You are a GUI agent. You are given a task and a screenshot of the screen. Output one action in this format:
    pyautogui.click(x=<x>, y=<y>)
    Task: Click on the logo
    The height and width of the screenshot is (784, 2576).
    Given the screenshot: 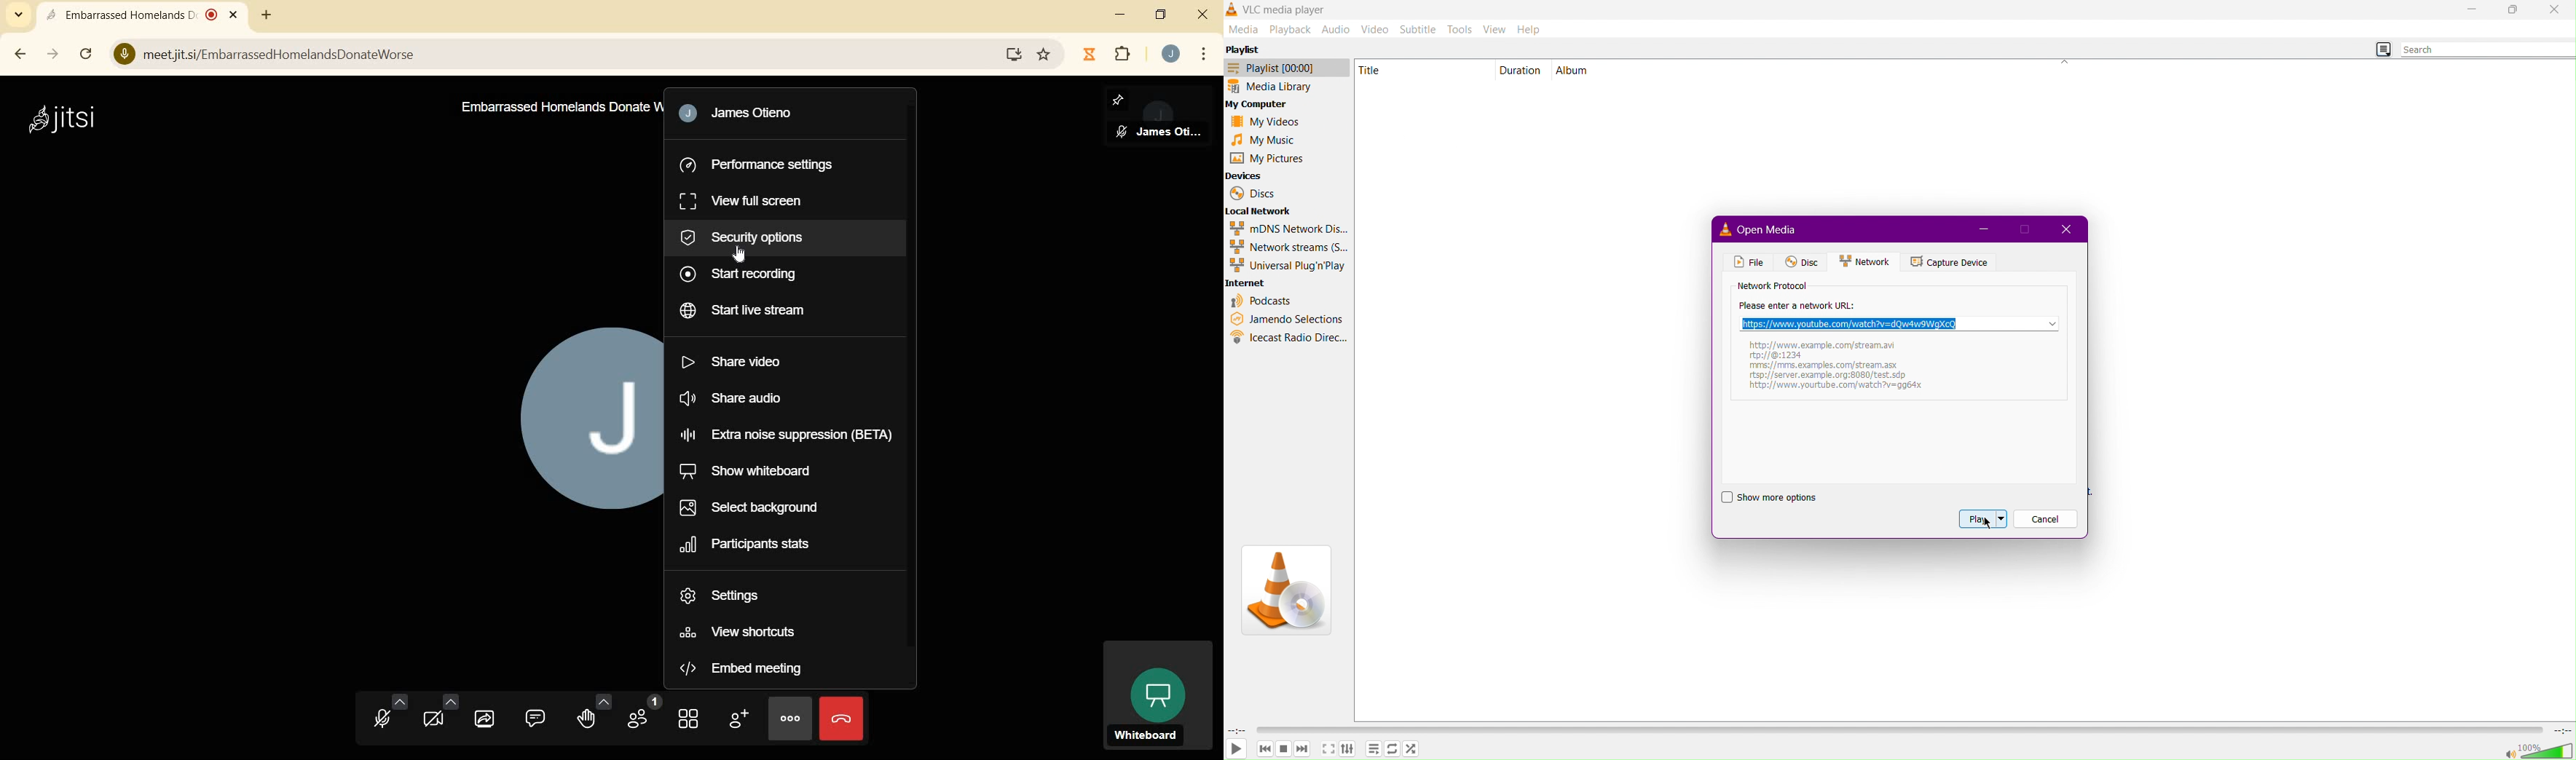 What is the action you would take?
    pyautogui.click(x=1723, y=230)
    